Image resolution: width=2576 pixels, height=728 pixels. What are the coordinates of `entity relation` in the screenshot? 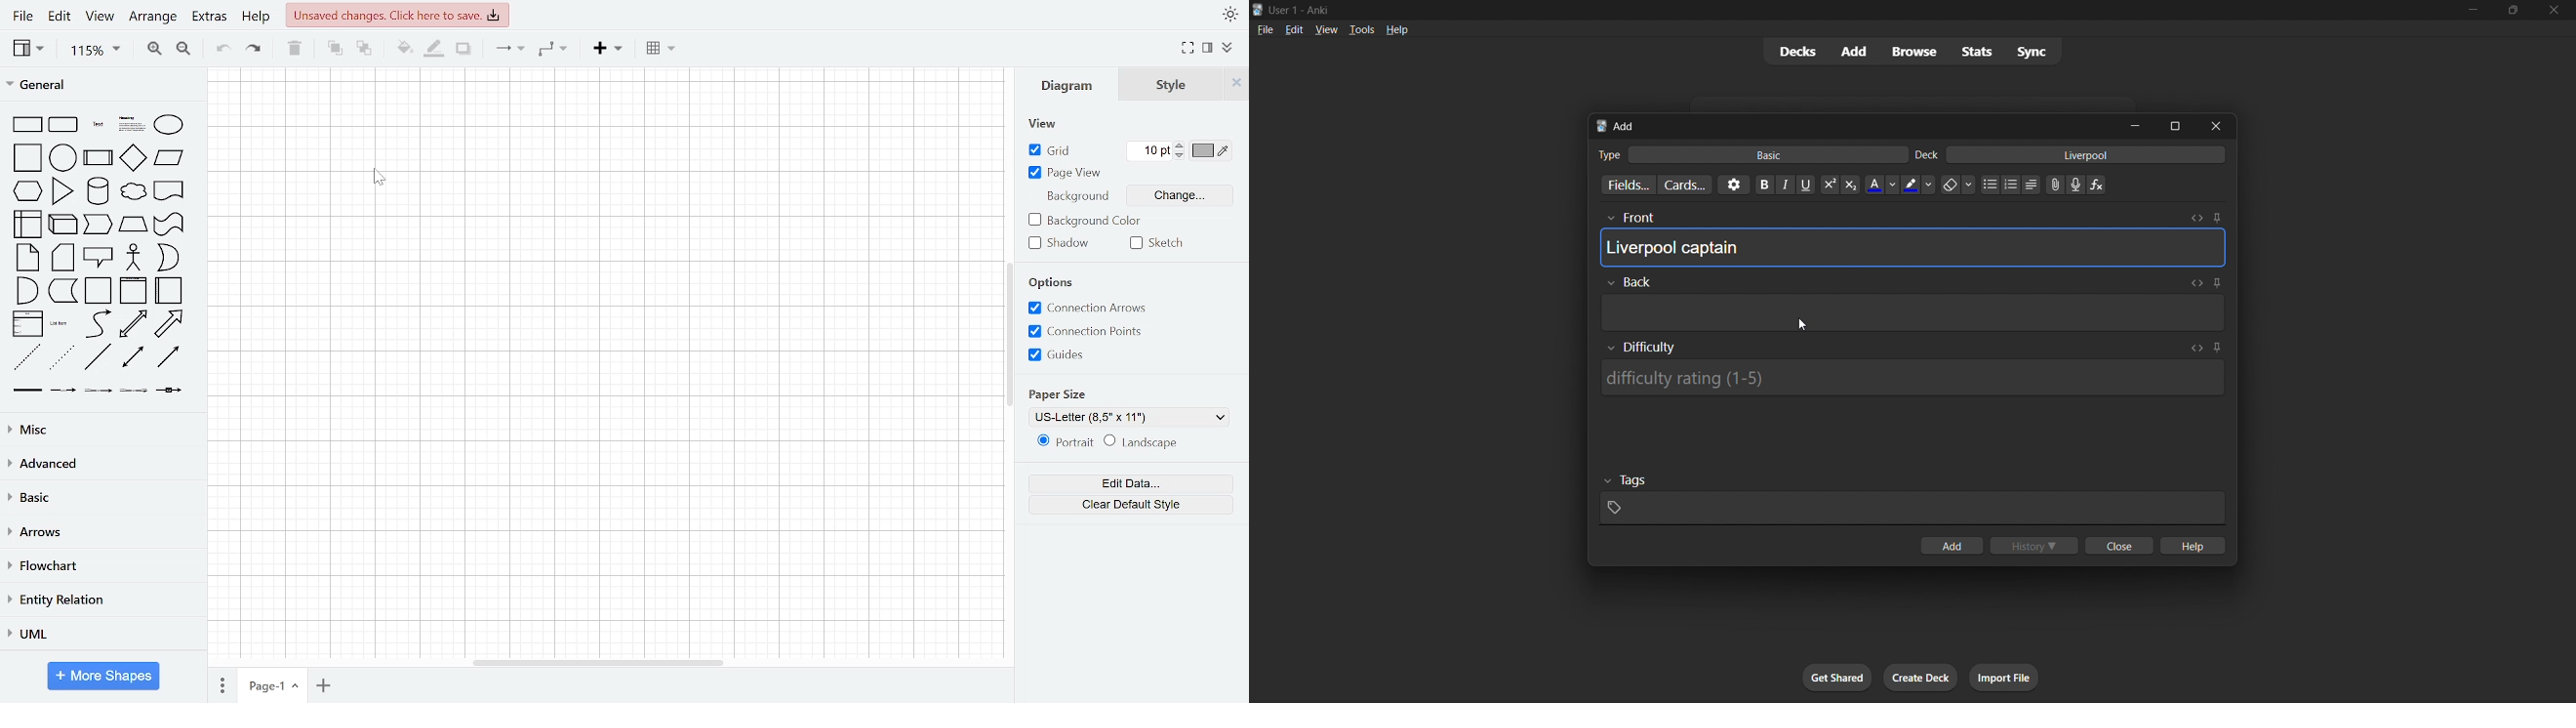 It's located at (100, 600).